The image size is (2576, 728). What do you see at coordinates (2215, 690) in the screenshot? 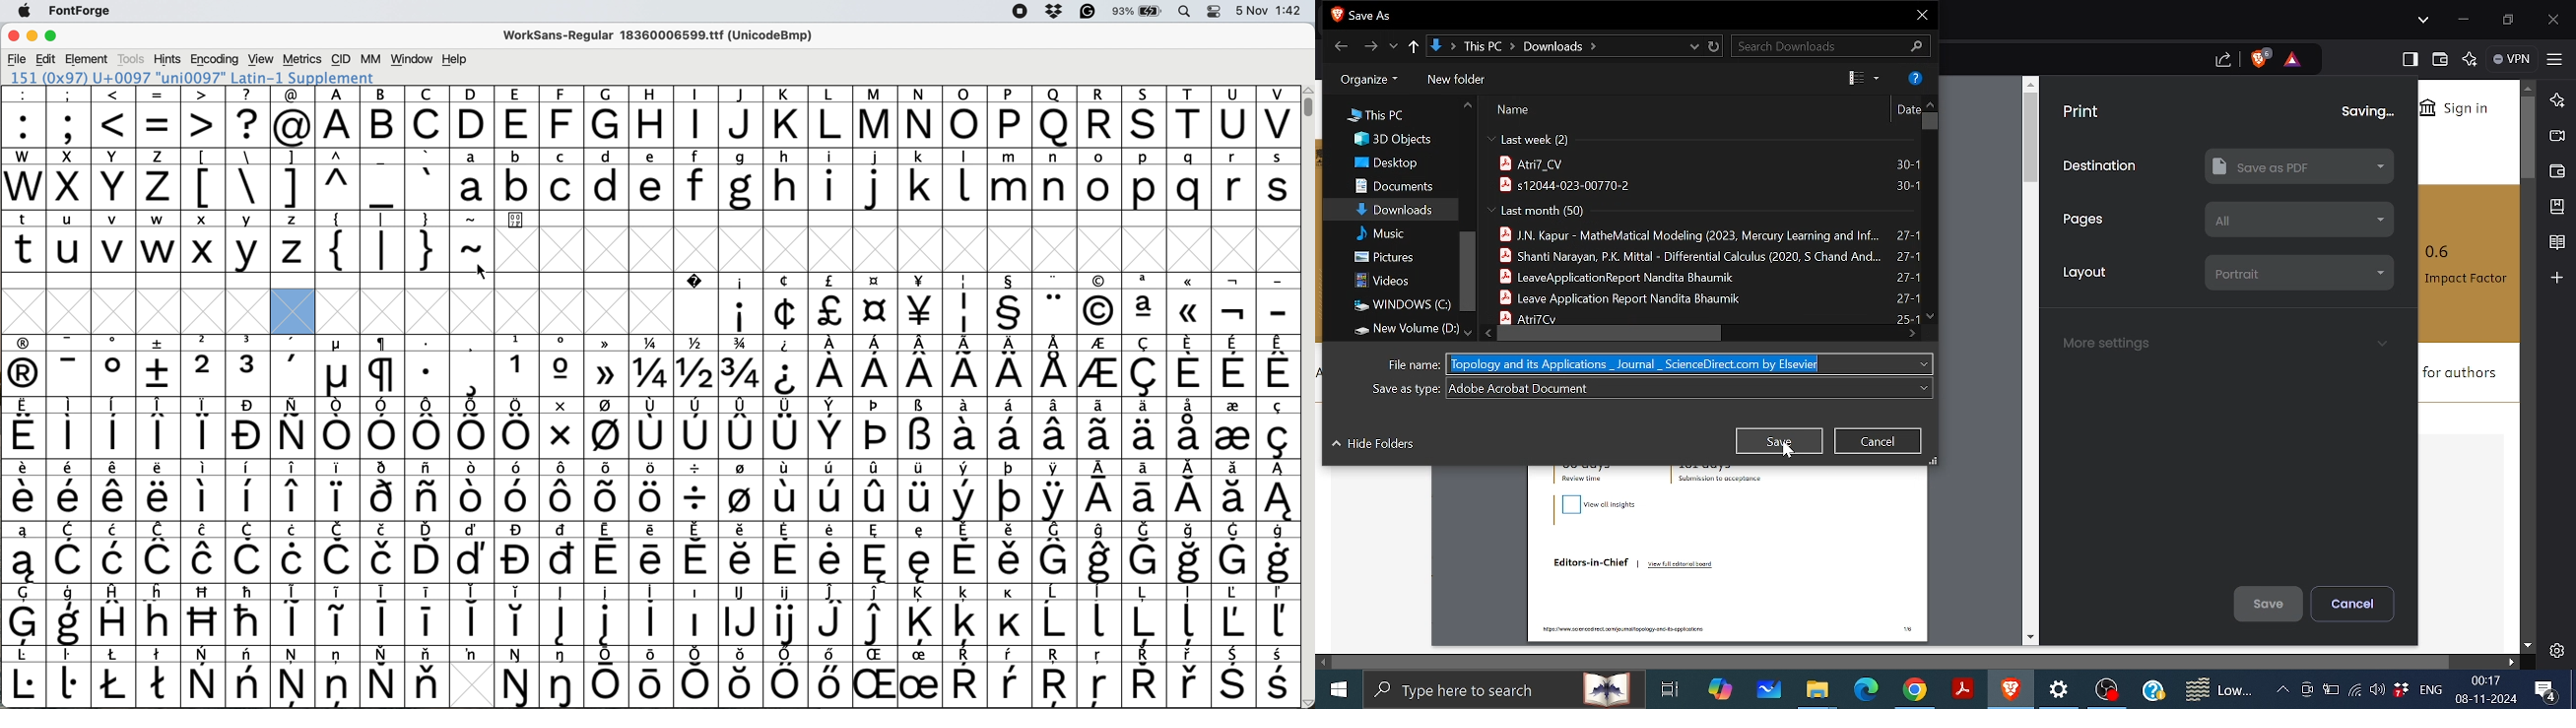
I see `Weather notifications` at bounding box center [2215, 690].